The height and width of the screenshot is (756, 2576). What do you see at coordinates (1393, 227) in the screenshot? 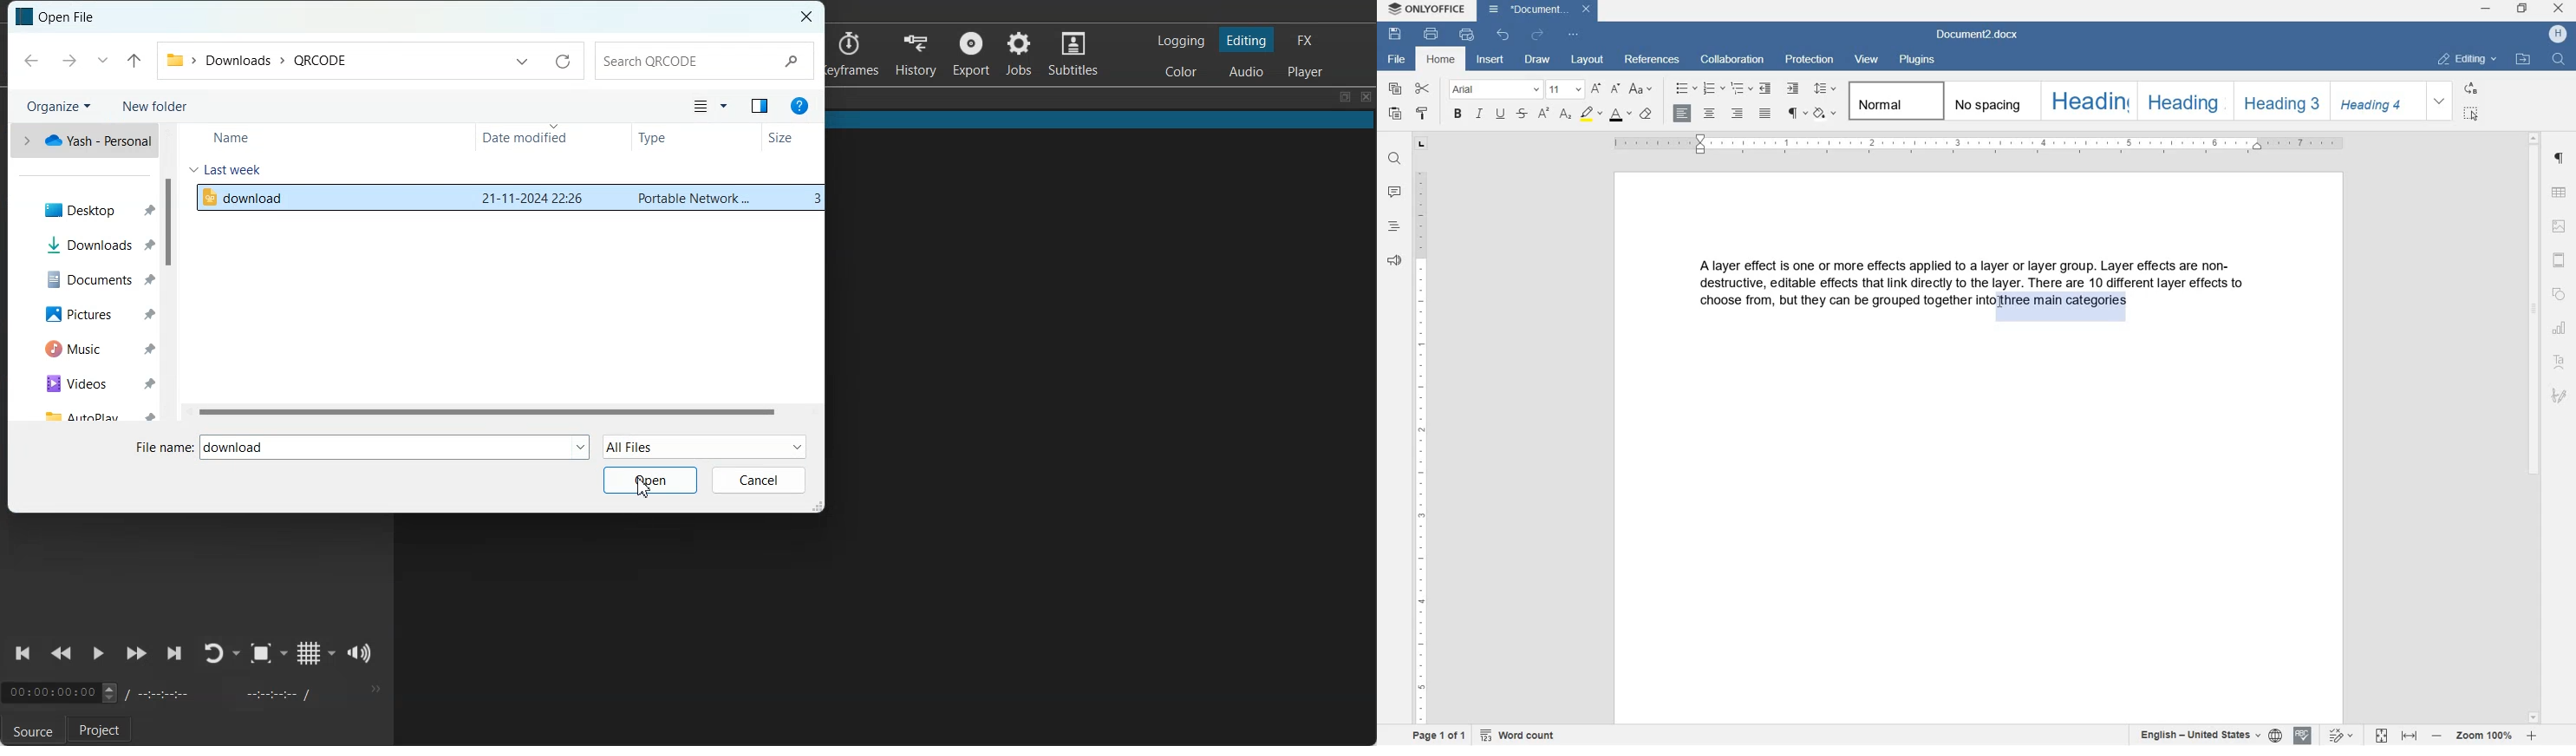
I see `heading ` at bounding box center [1393, 227].